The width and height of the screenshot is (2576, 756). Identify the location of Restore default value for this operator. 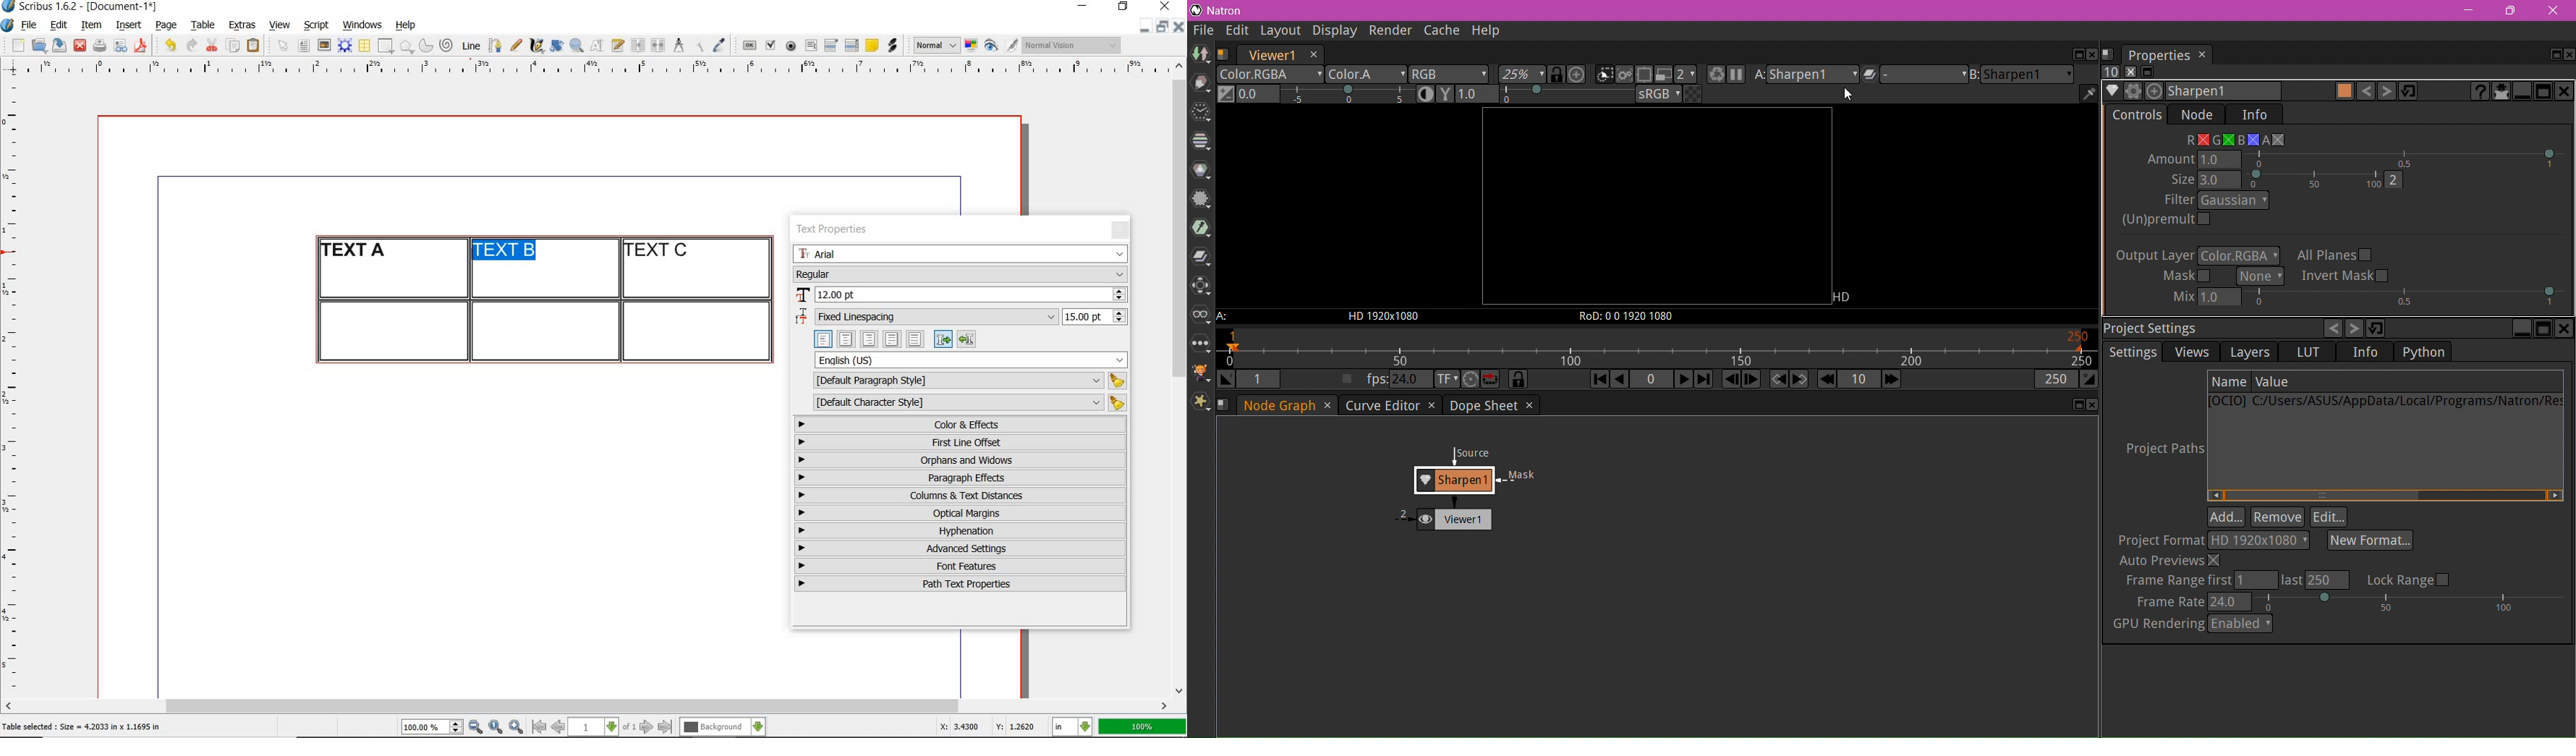
(2377, 329).